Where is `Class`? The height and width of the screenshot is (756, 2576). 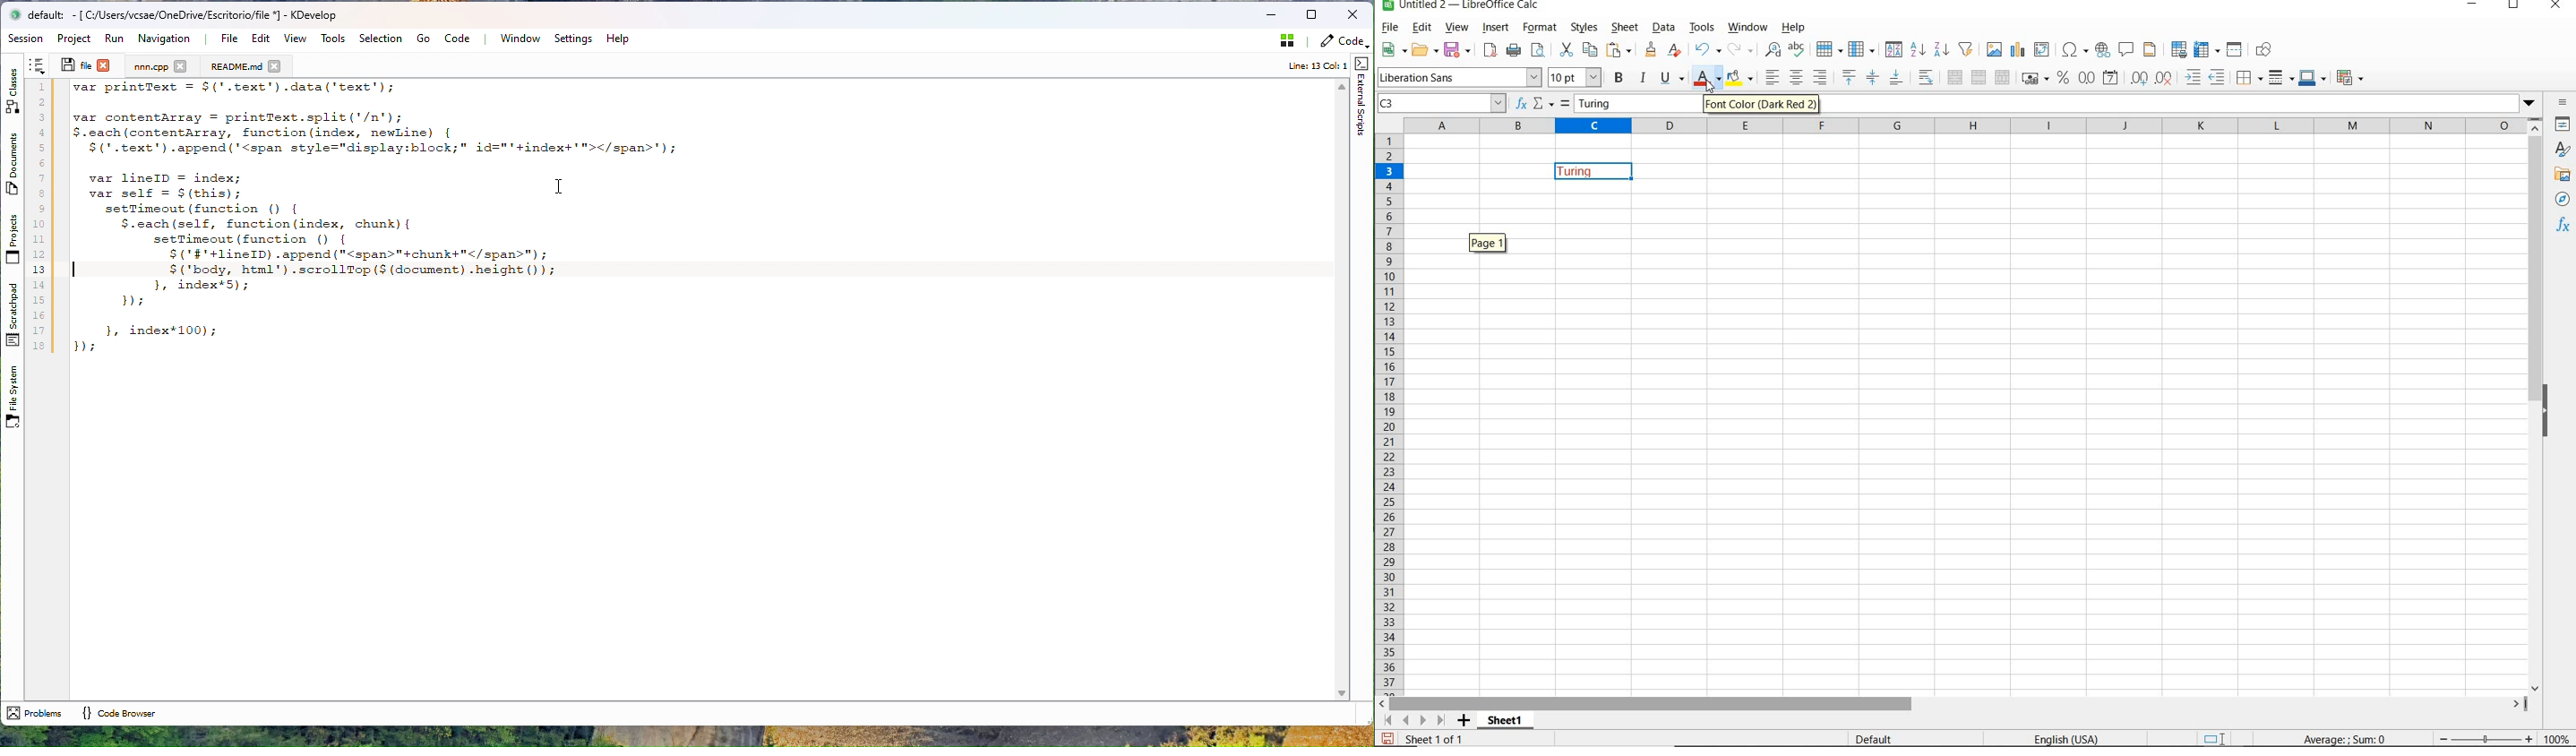
Class is located at coordinates (13, 88).